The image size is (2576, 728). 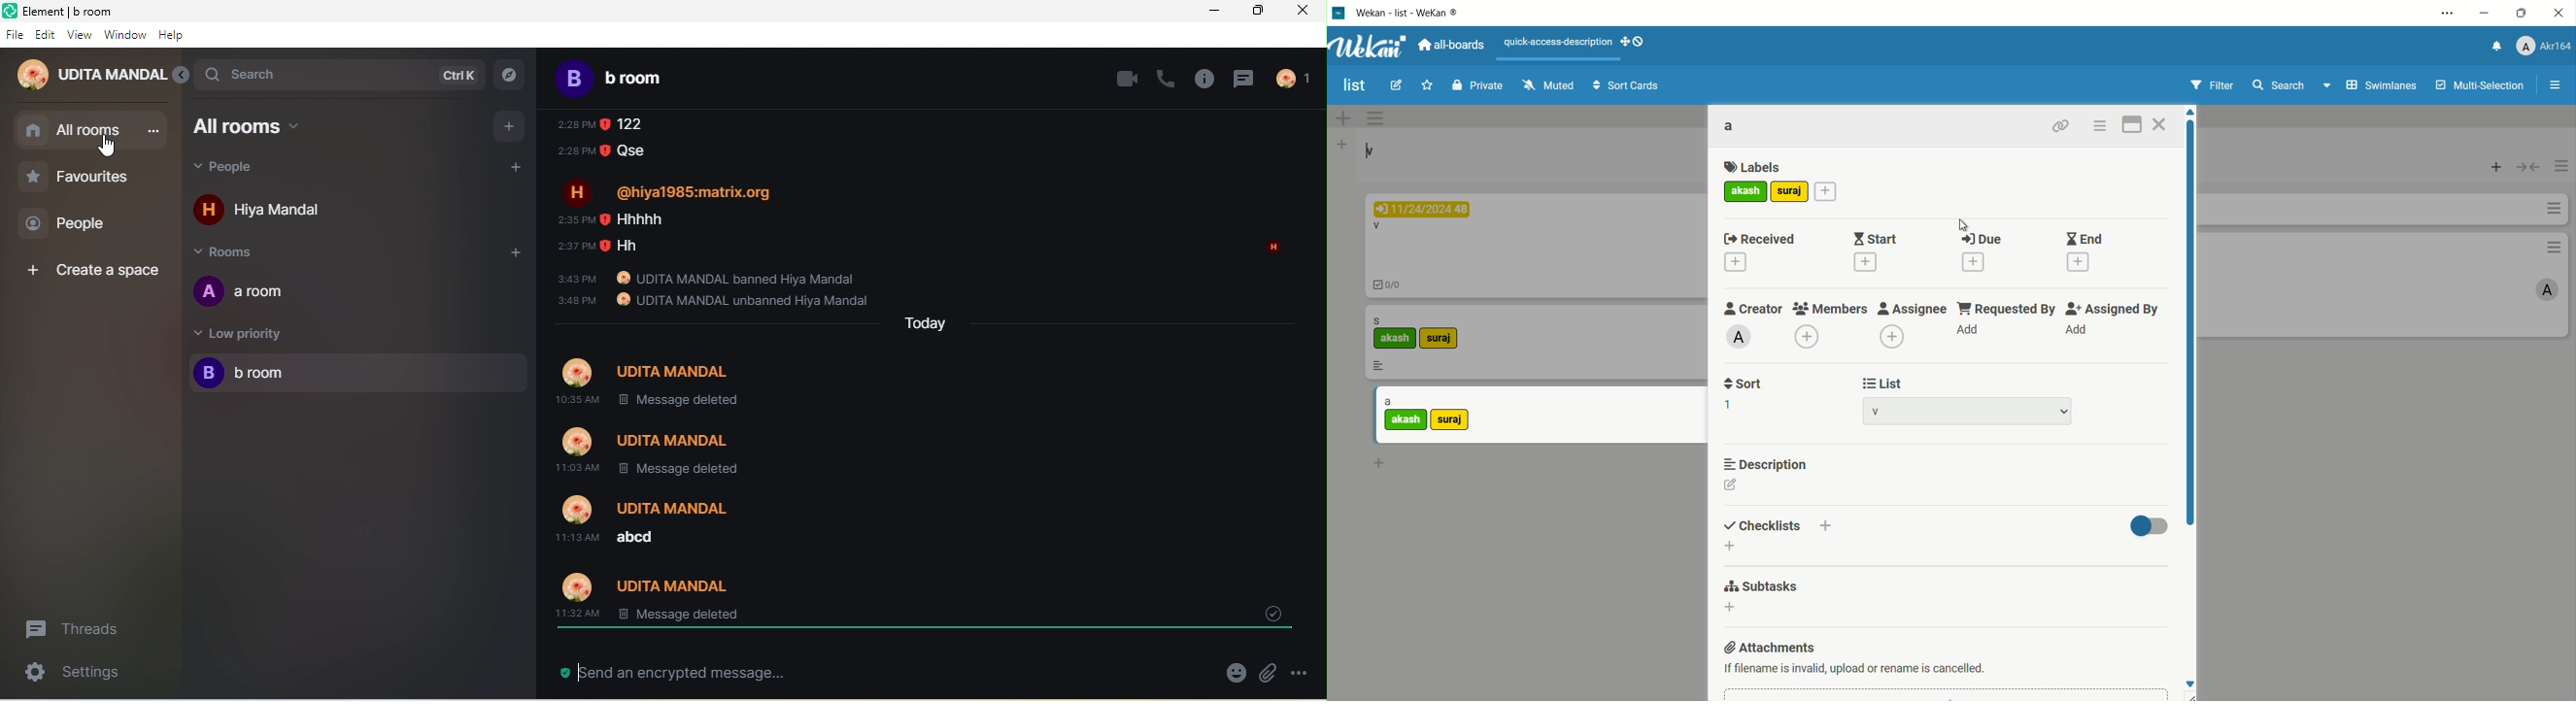 I want to click on suraj, so click(x=1436, y=337).